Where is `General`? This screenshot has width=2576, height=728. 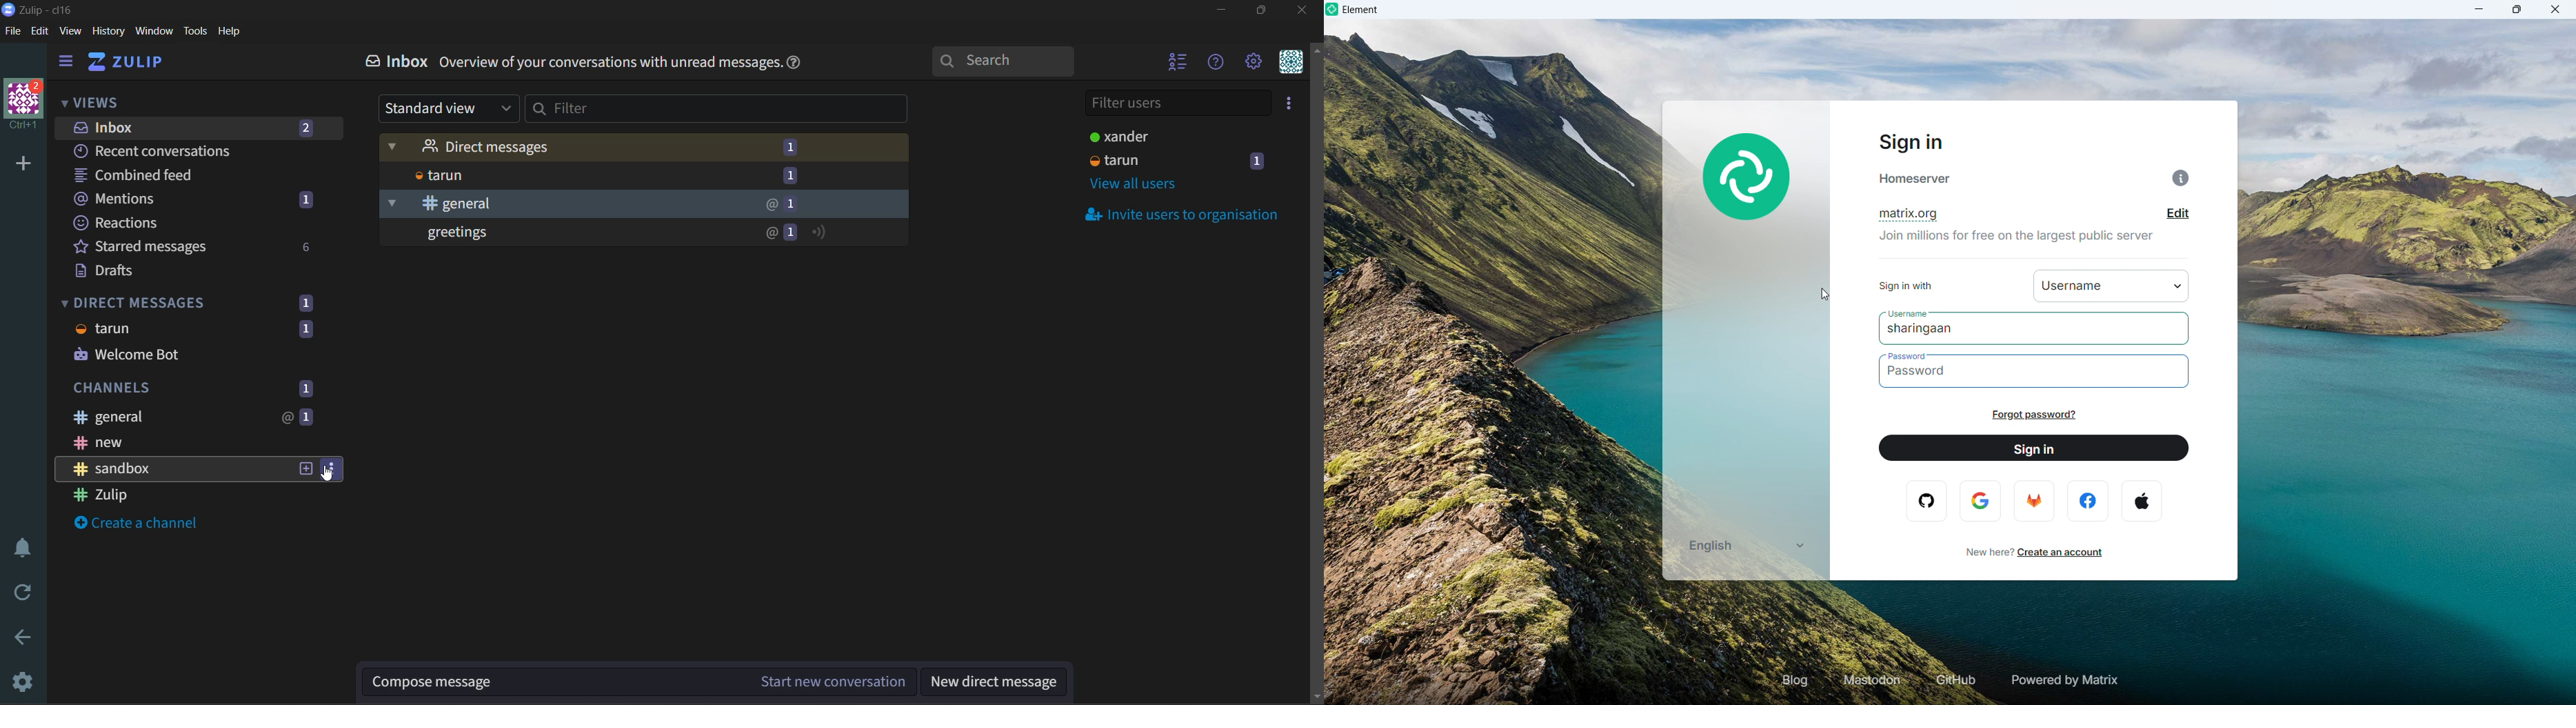
General is located at coordinates (641, 204).